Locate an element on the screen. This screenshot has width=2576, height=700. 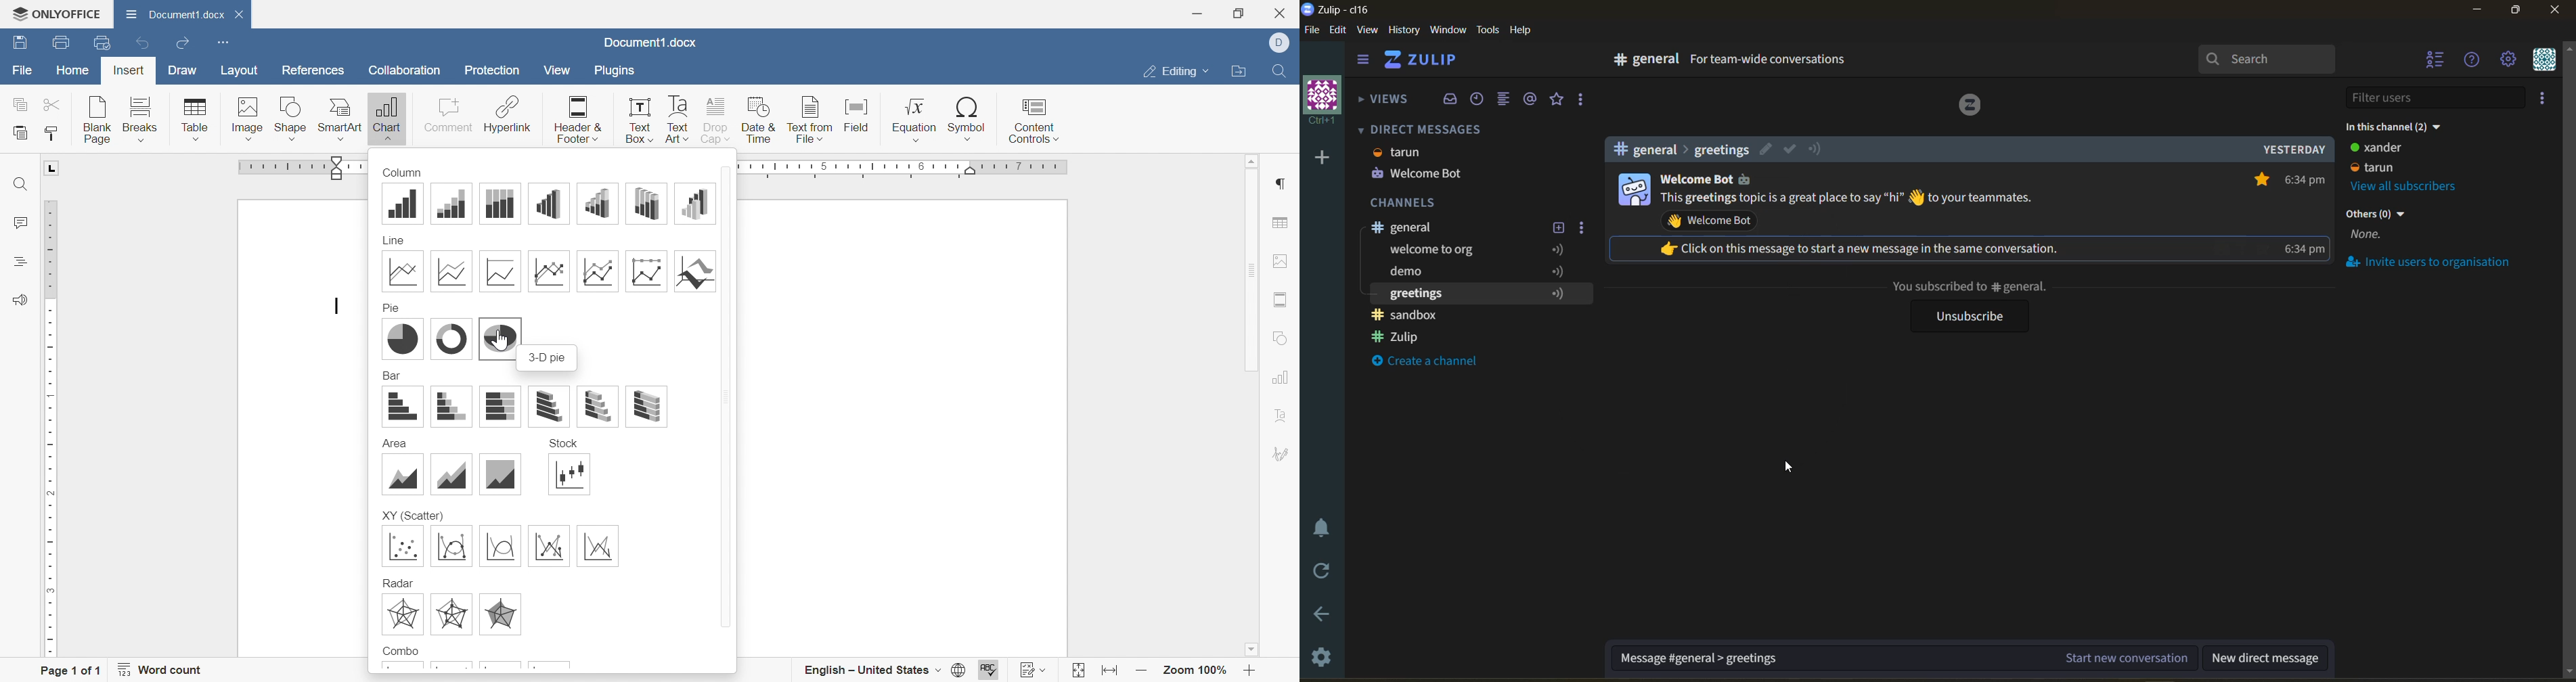
recent conversations is located at coordinates (1482, 100).